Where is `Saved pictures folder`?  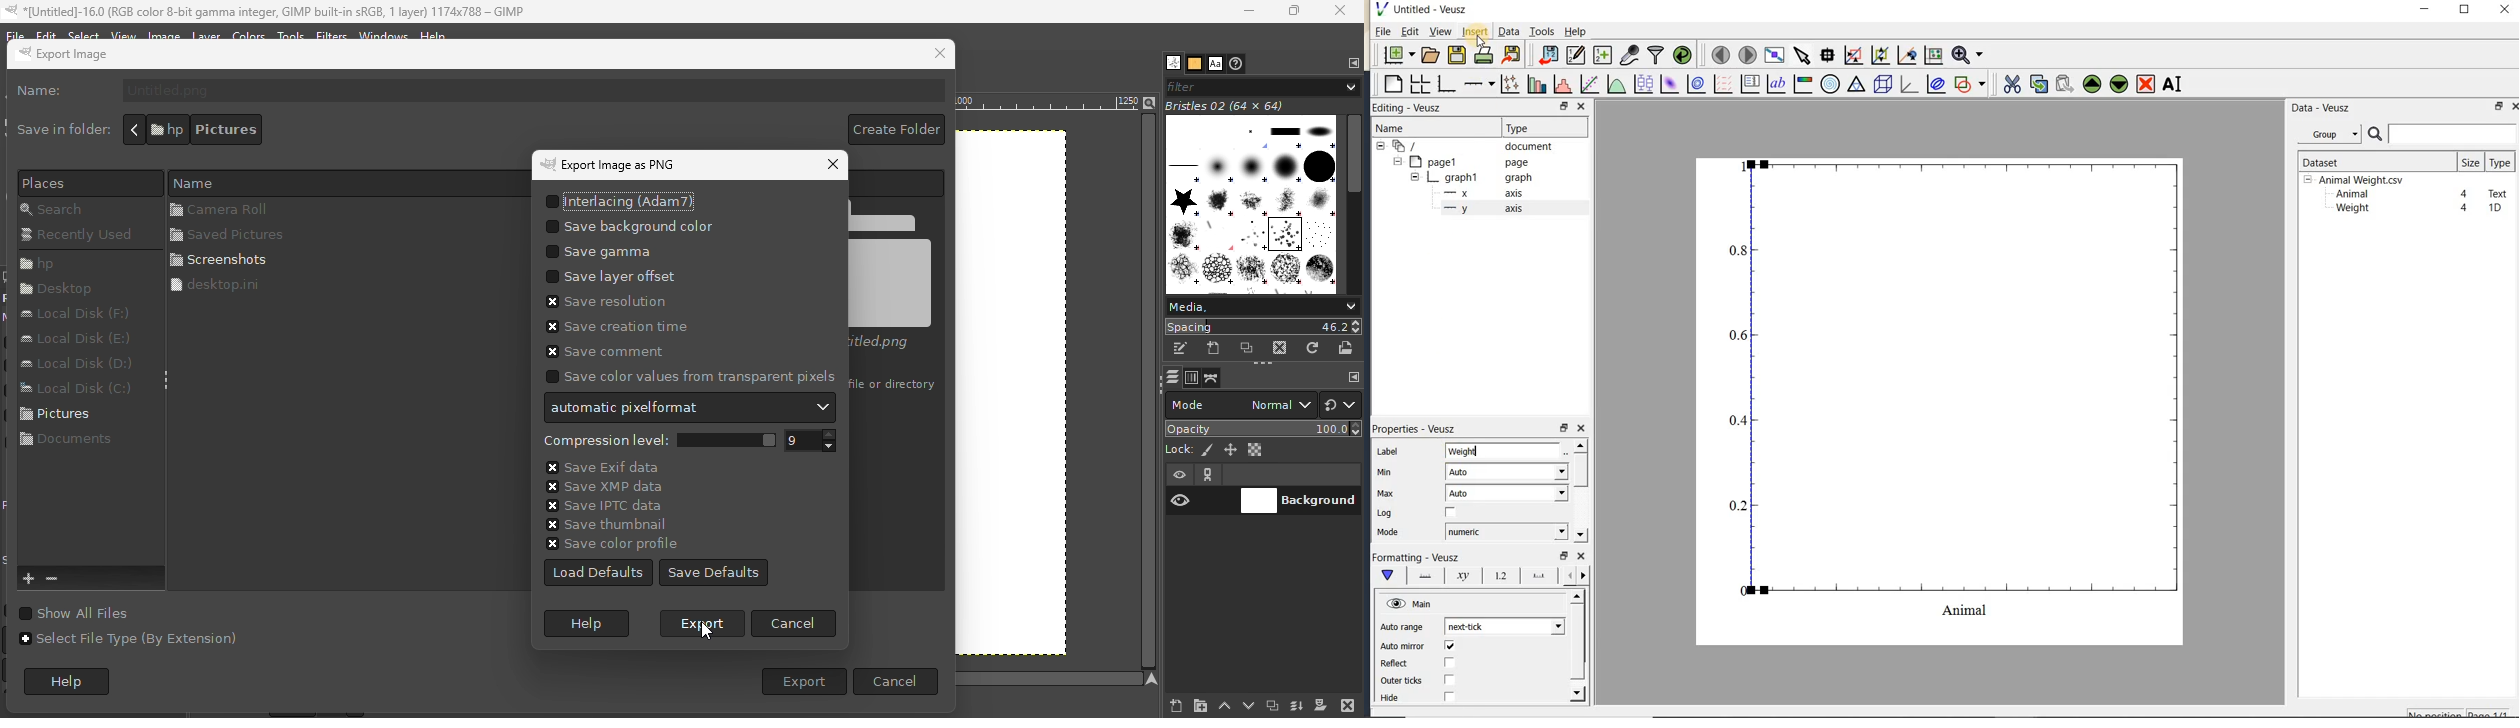
Saved pictures folder is located at coordinates (341, 235).